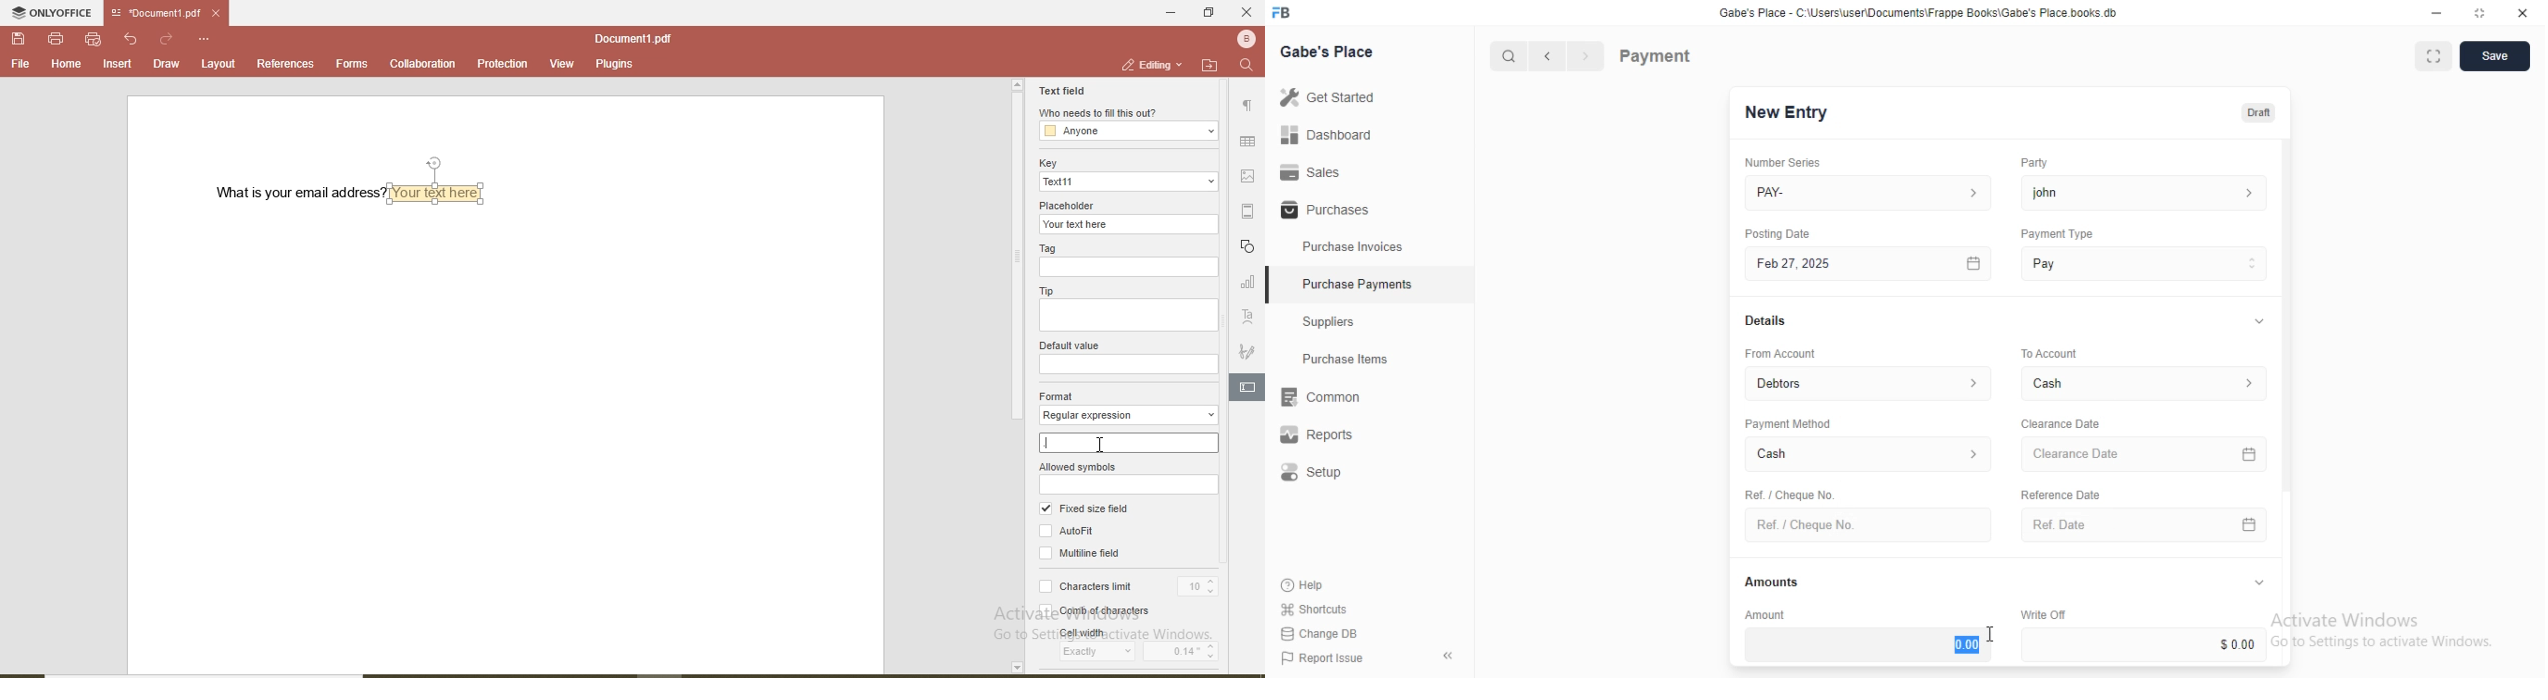 The image size is (2548, 700). I want to click on ‘Payment Method, so click(1787, 423).